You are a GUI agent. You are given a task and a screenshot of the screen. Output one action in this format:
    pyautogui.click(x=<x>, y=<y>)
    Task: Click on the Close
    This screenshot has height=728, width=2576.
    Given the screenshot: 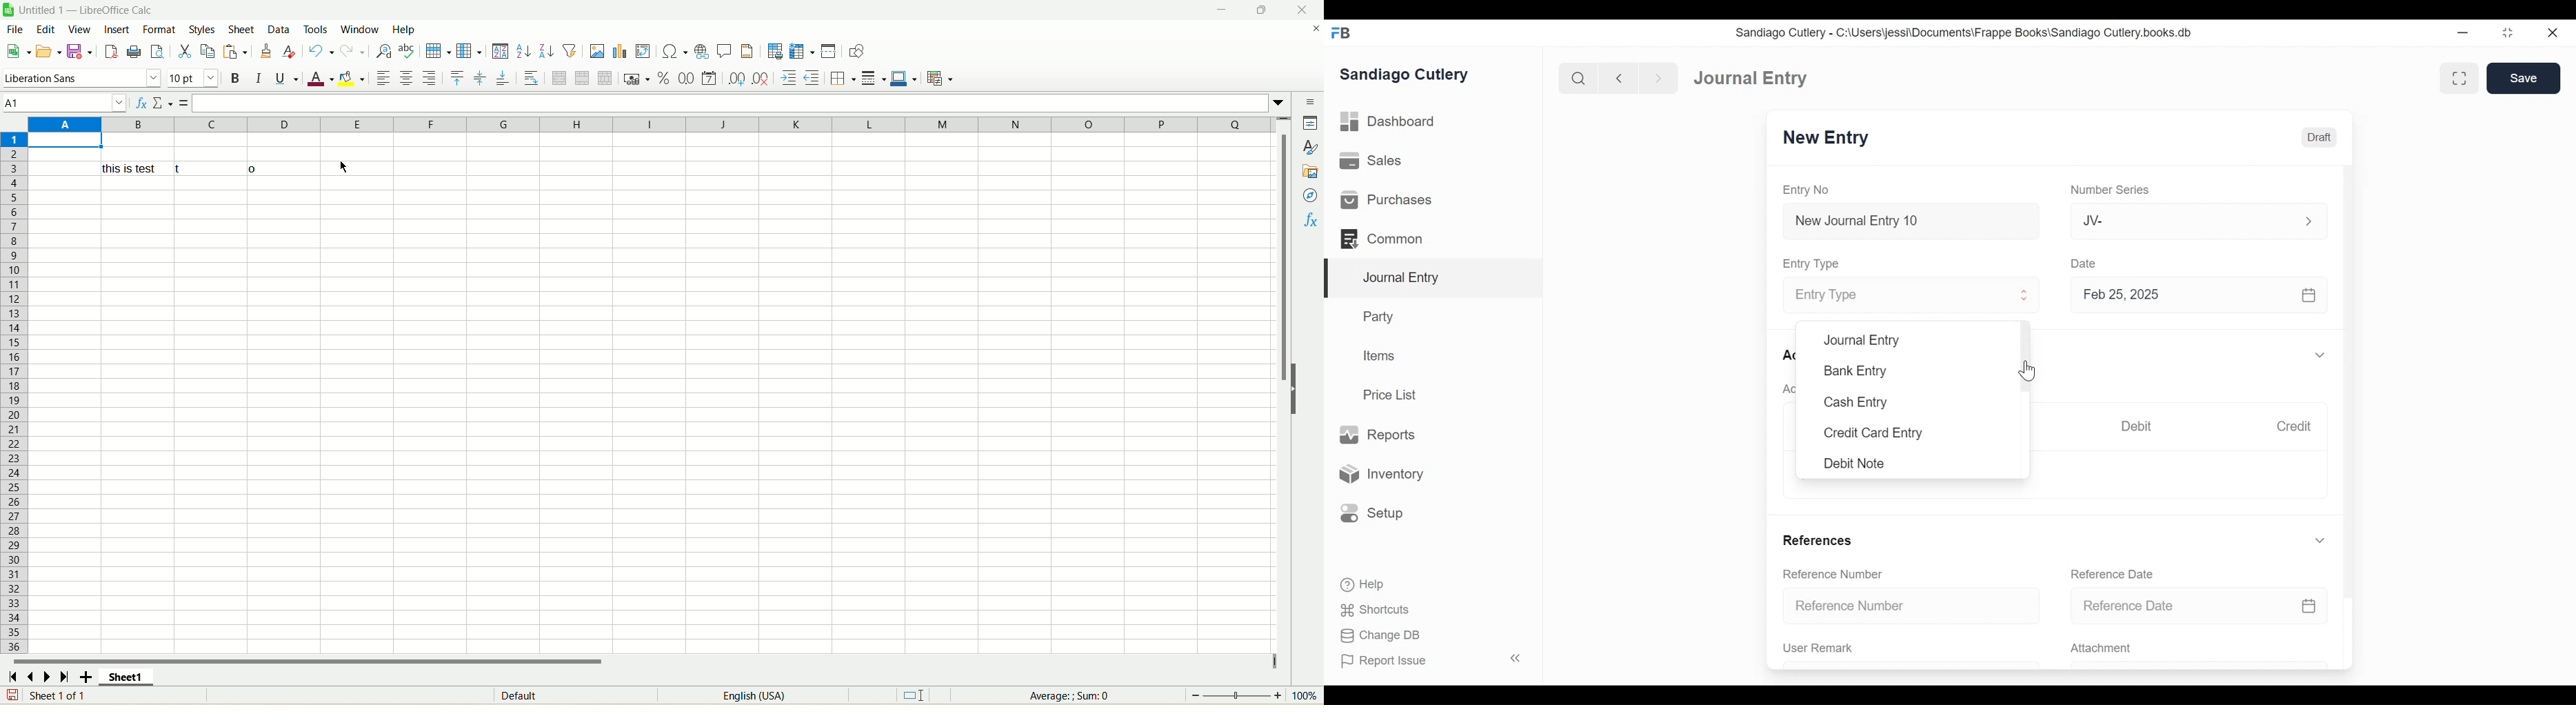 What is the action you would take?
    pyautogui.click(x=2552, y=33)
    